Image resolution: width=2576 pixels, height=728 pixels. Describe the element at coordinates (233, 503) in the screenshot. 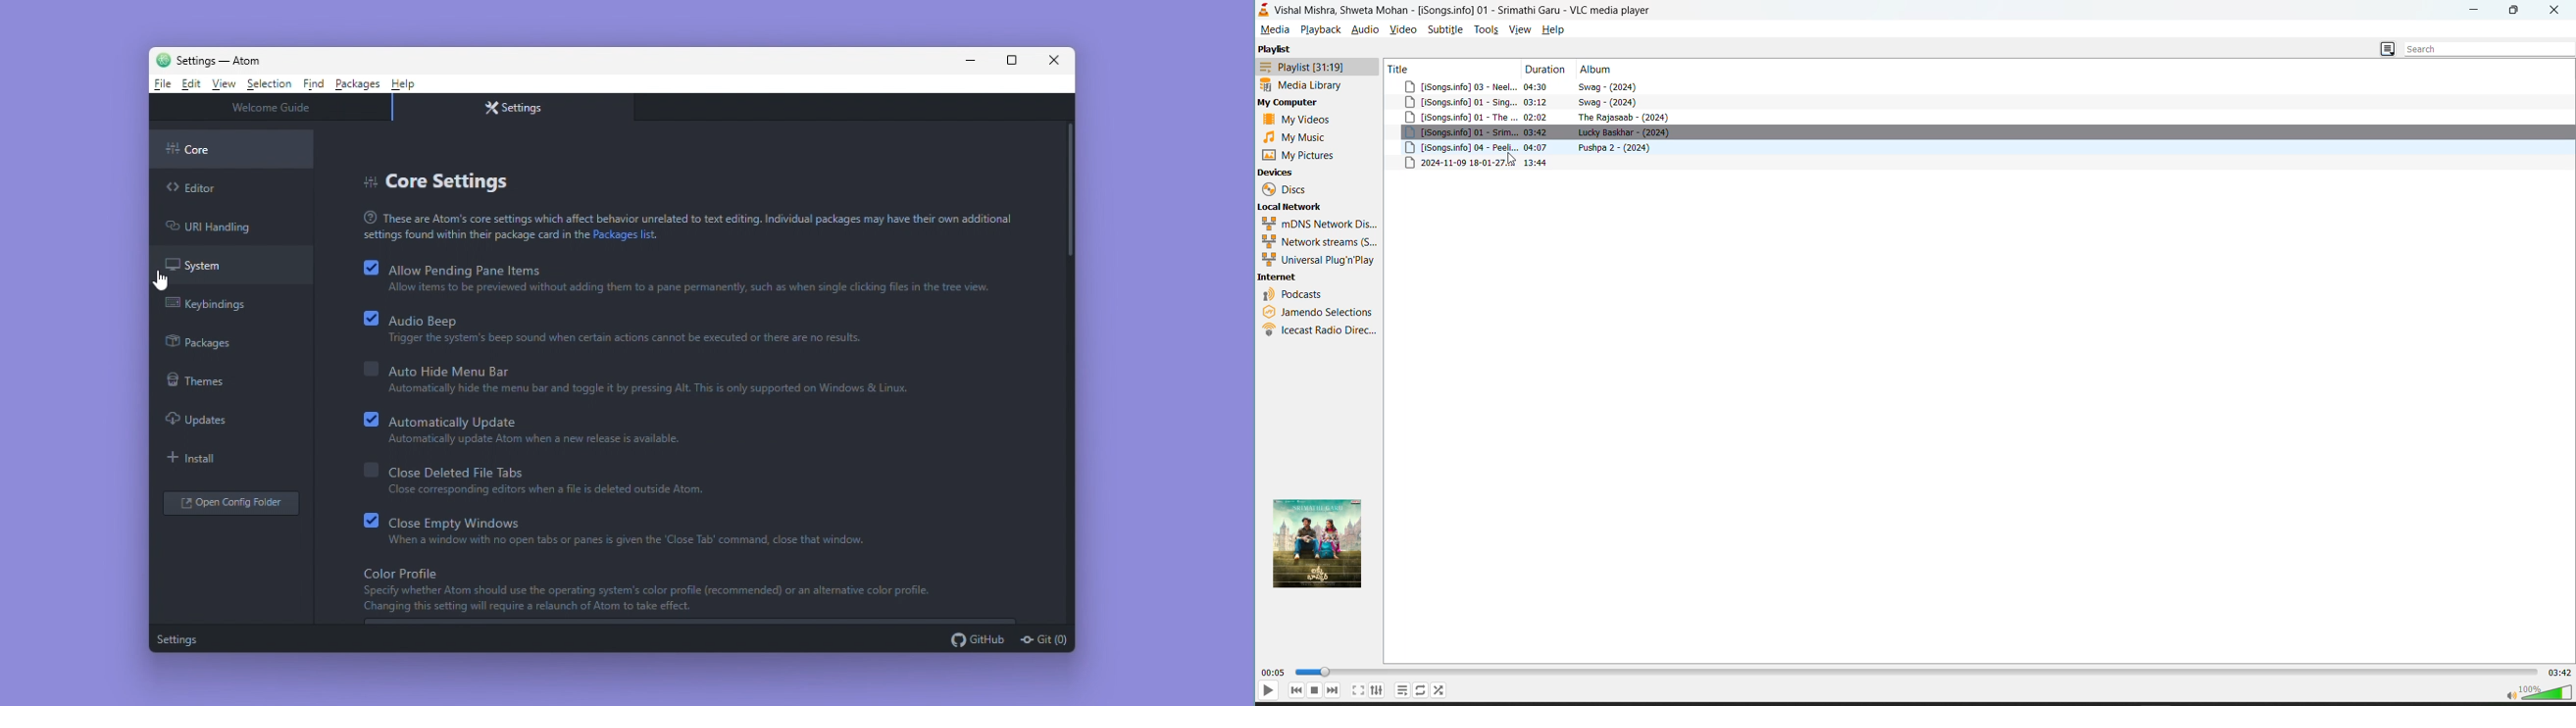

I see `Open config folder` at that location.